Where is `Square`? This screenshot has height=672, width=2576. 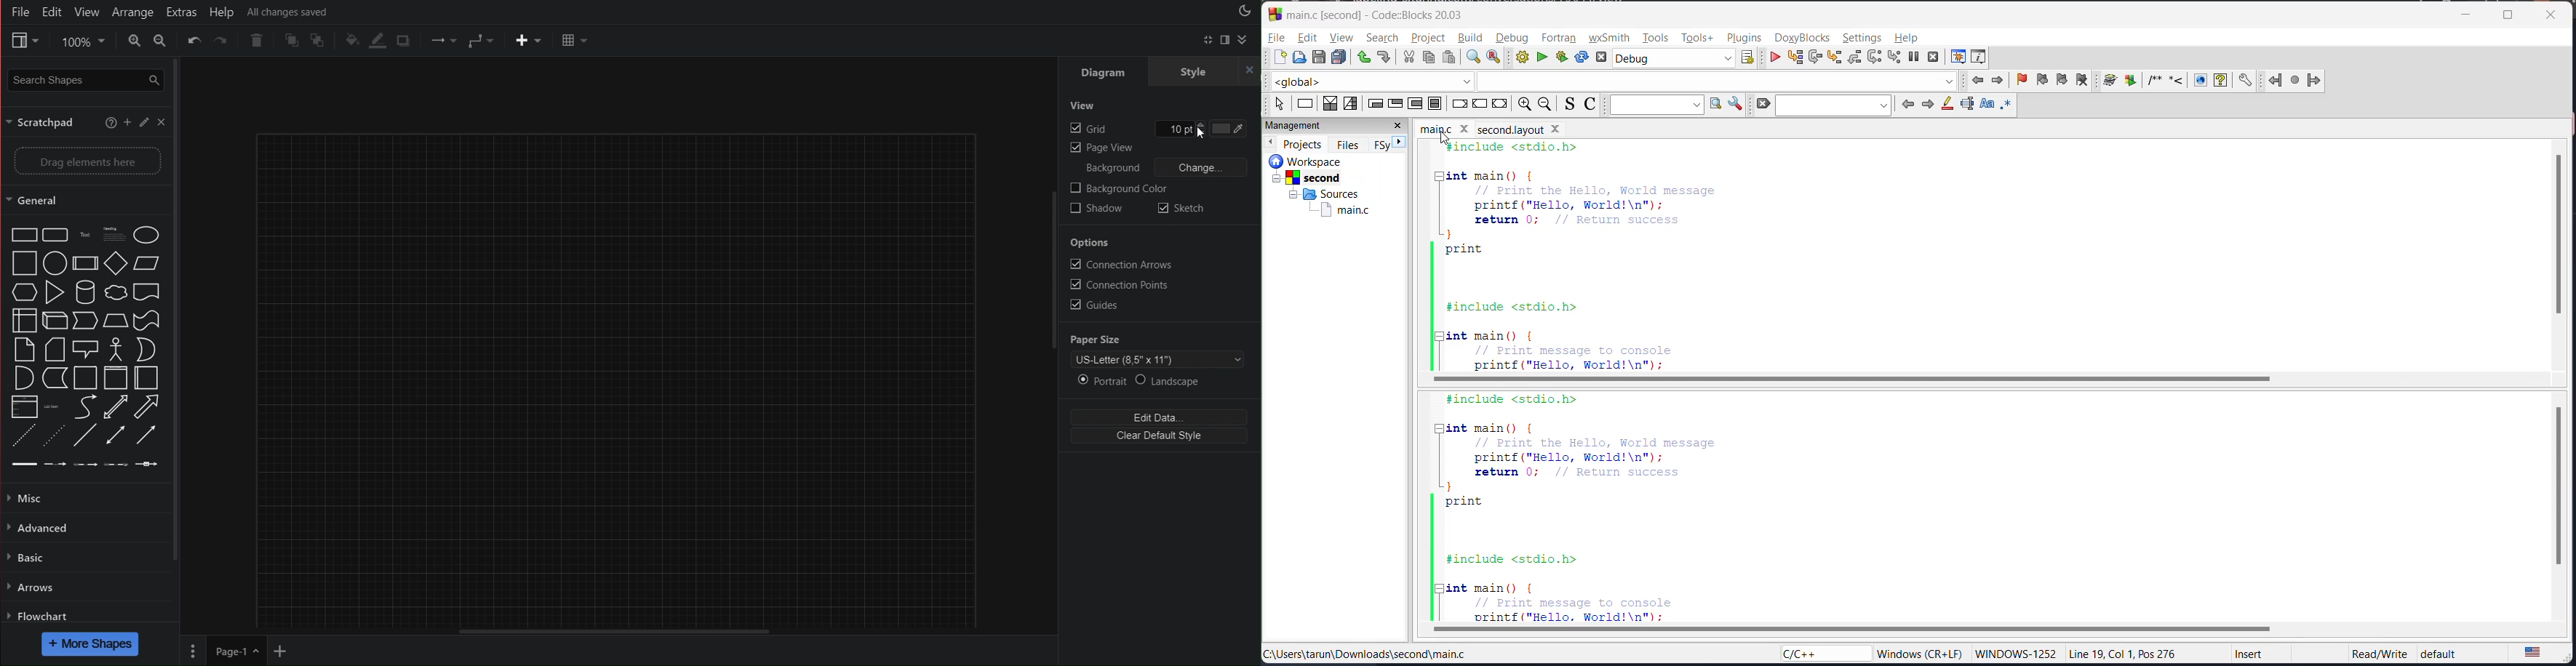 Square is located at coordinates (83, 262).